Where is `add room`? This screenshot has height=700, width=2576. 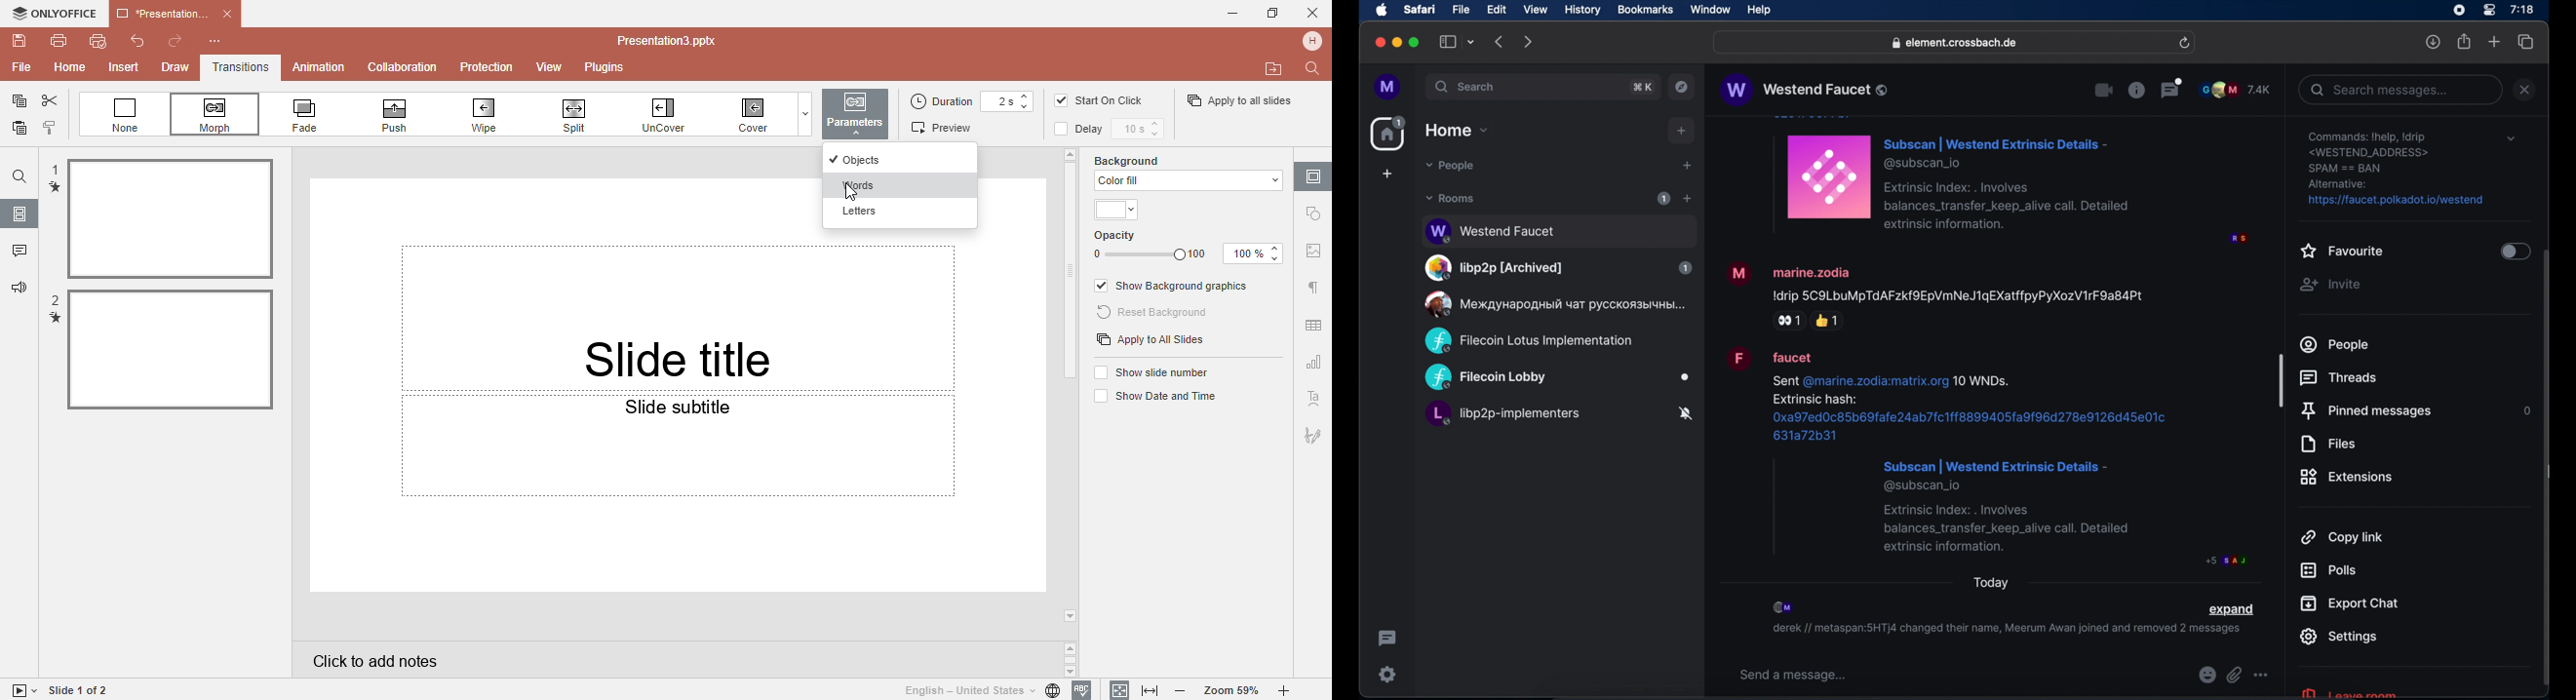
add room is located at coordinates (1687, 198).